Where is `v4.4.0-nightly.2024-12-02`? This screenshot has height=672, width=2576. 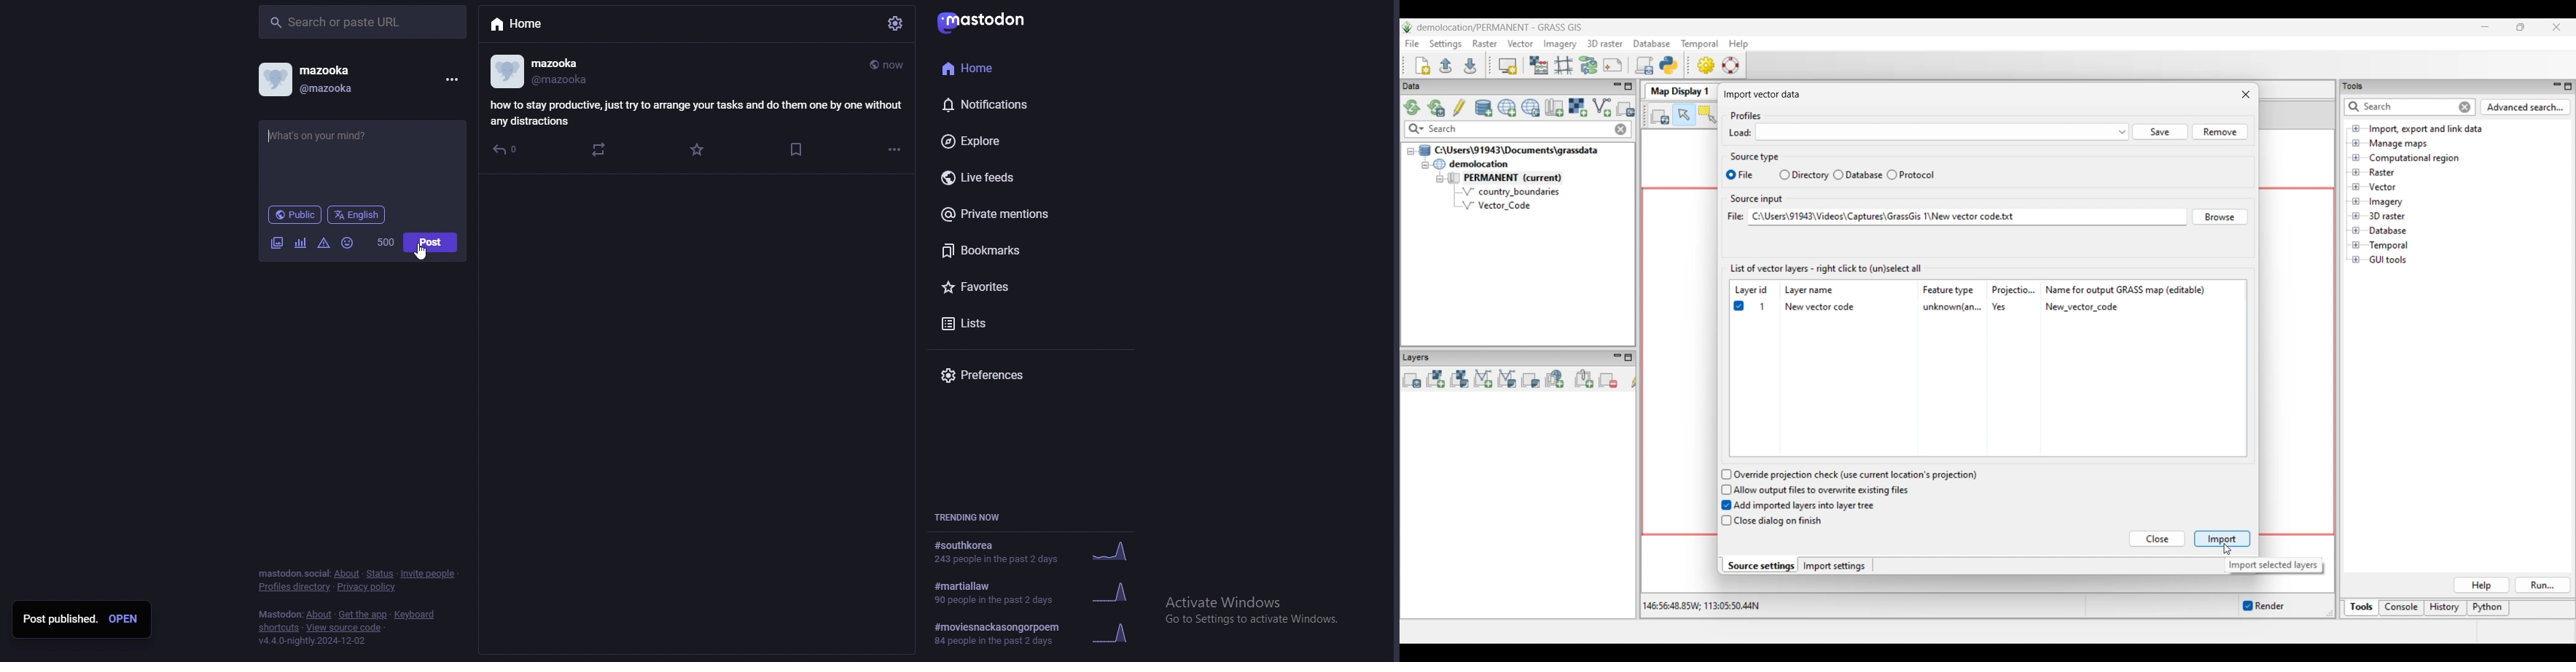
v4.4.0-nightly.2024-12-02 is located at coordinates (311, 642).